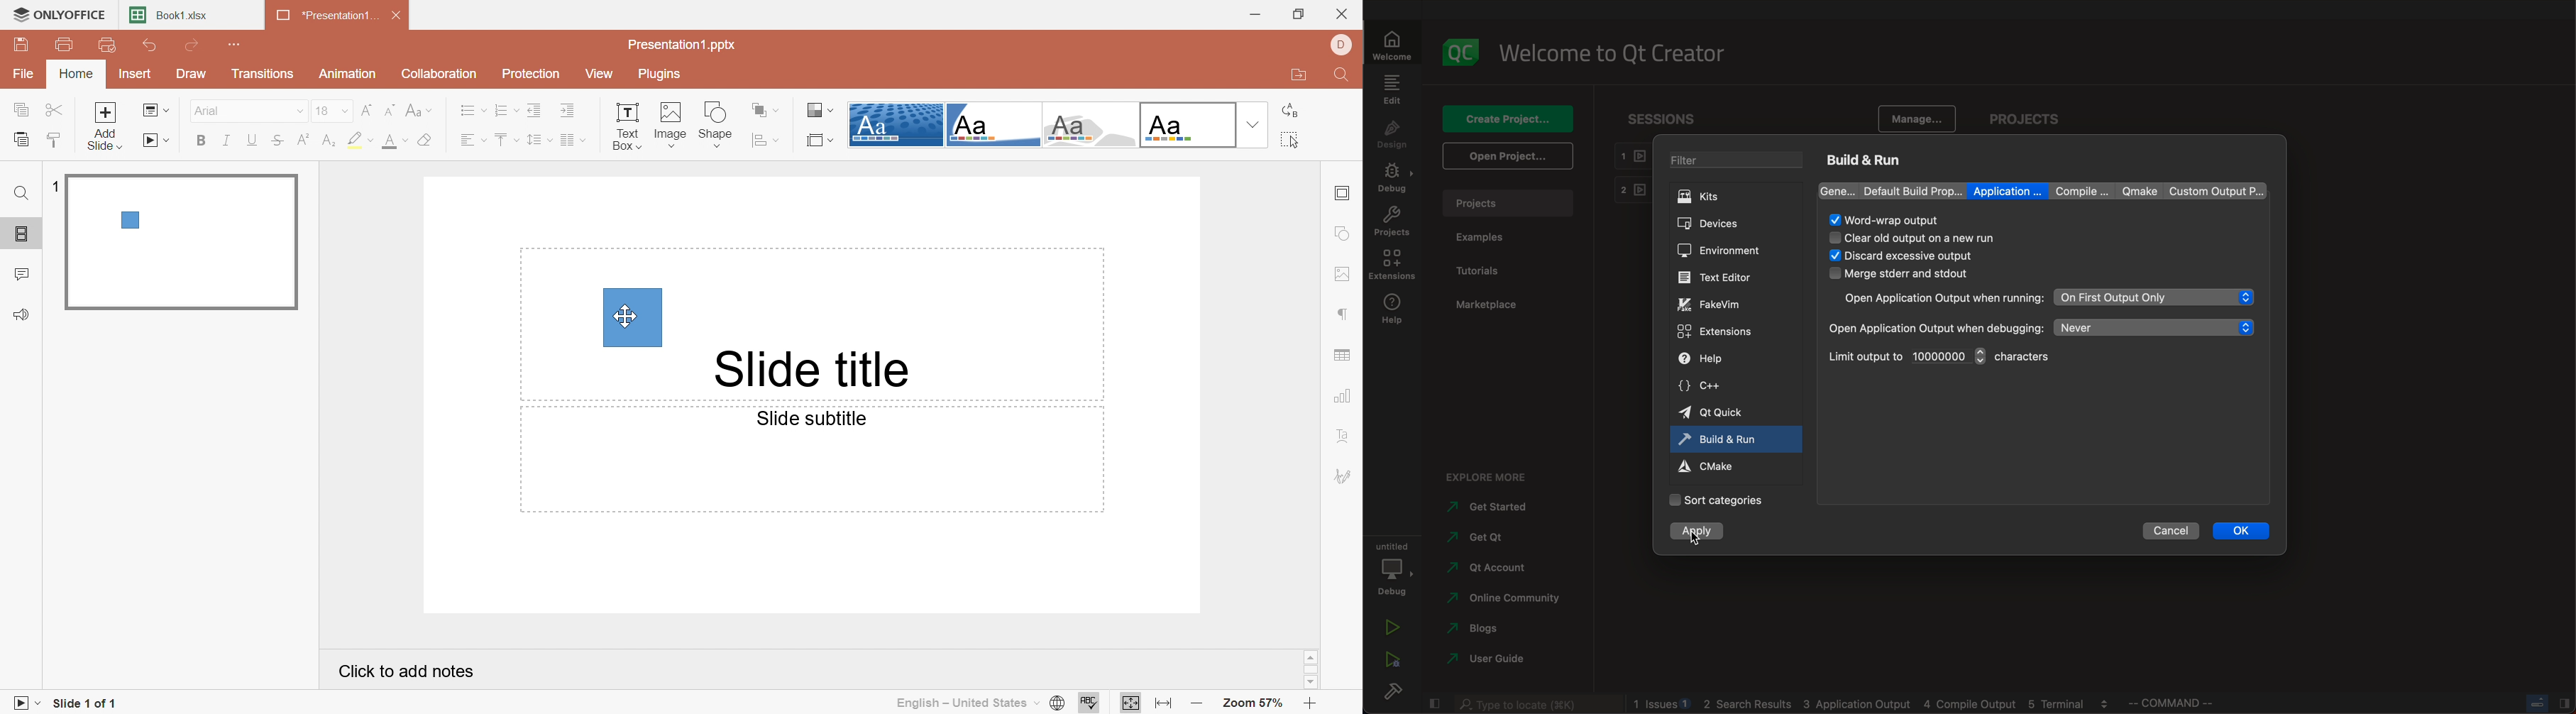 The image size is (2576, 728). What do you see at coordinates (155, 111) in the screenshot?
I see `Change layout` at bounding box center [155, 111].